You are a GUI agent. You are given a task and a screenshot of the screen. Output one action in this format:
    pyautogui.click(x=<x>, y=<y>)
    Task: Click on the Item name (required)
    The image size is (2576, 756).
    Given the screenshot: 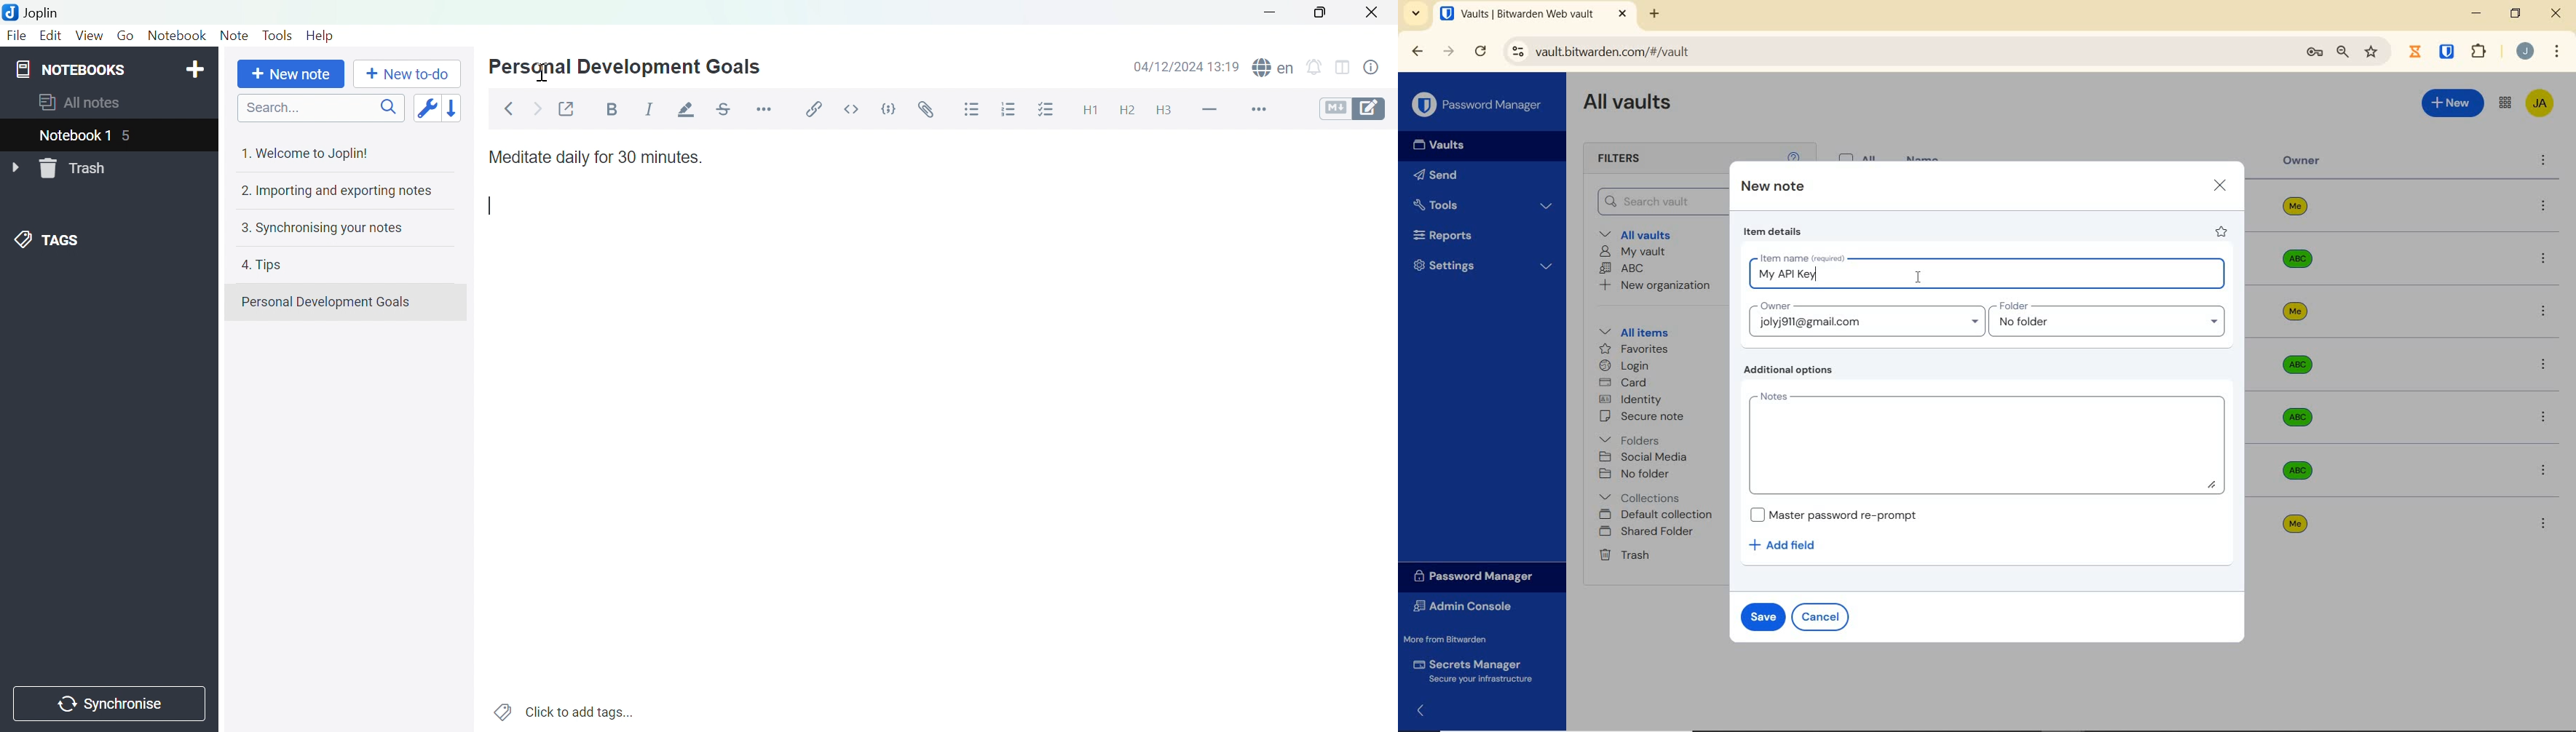 What is the action you would take?
    pyautogui.click(x=1801, y=256)
    